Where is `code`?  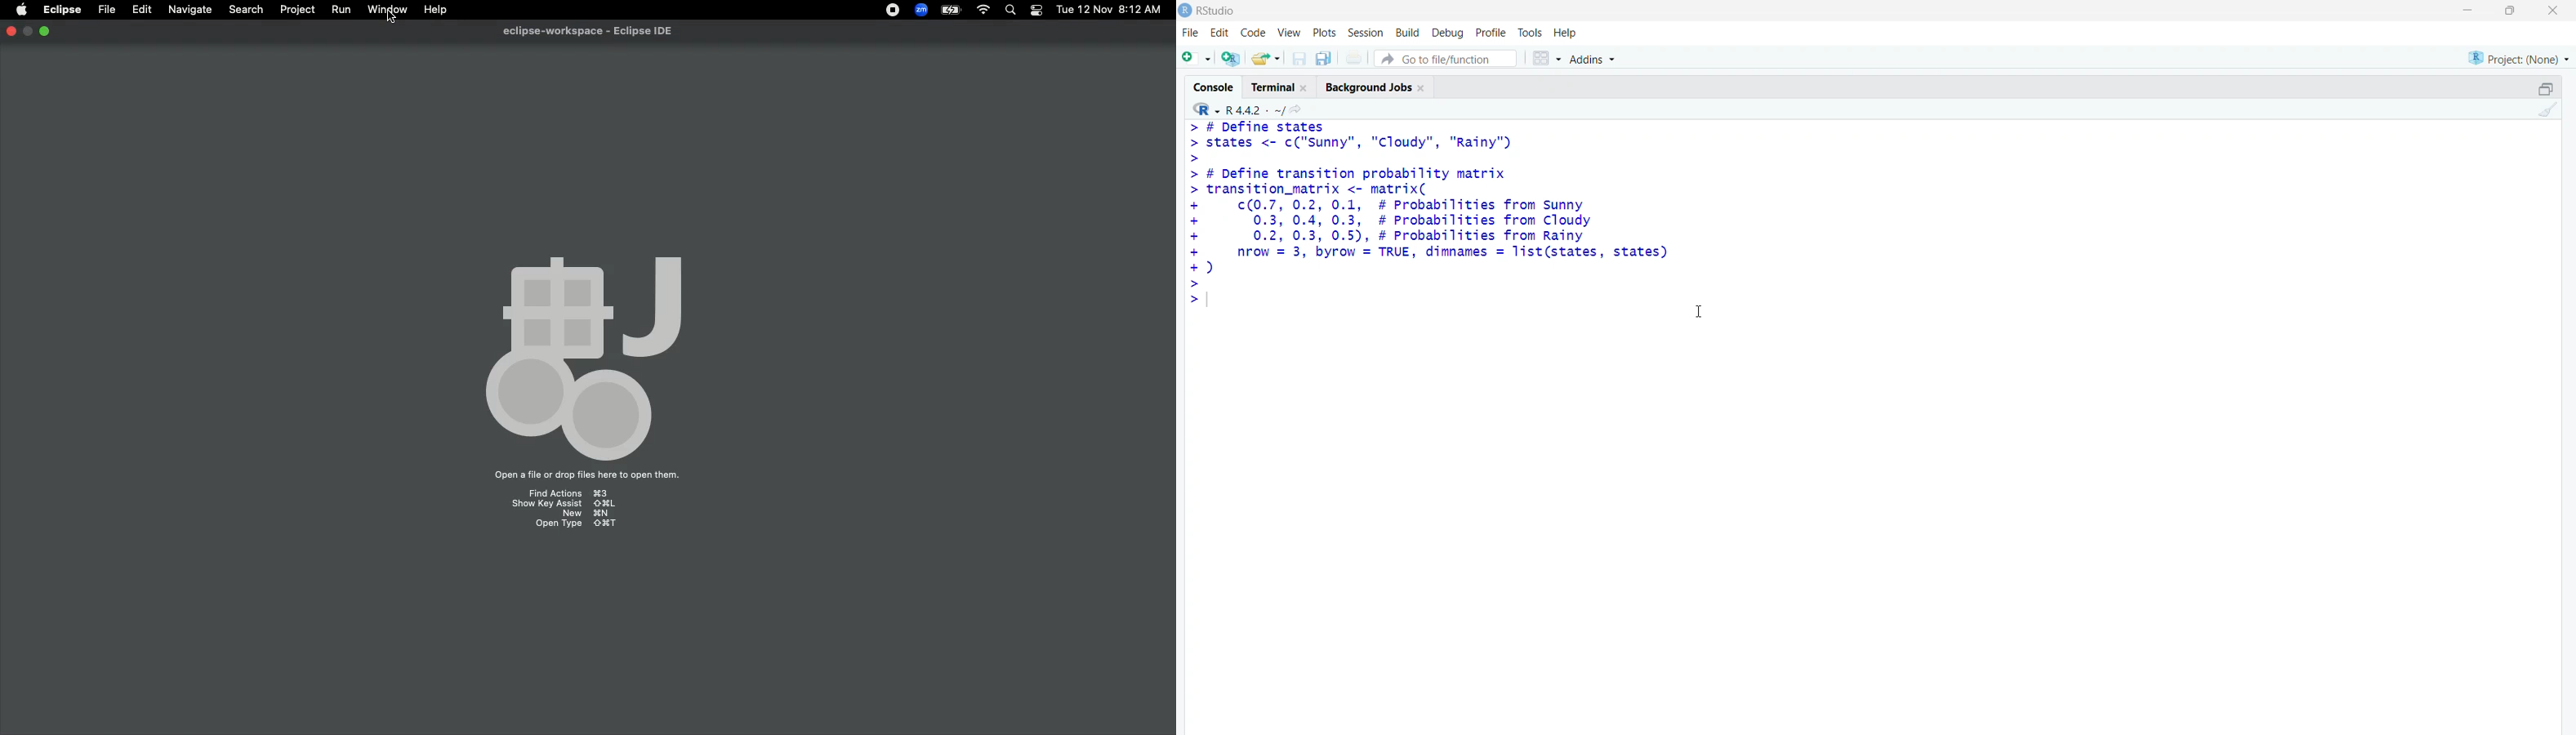
code is located at coordinates (1256, 31).